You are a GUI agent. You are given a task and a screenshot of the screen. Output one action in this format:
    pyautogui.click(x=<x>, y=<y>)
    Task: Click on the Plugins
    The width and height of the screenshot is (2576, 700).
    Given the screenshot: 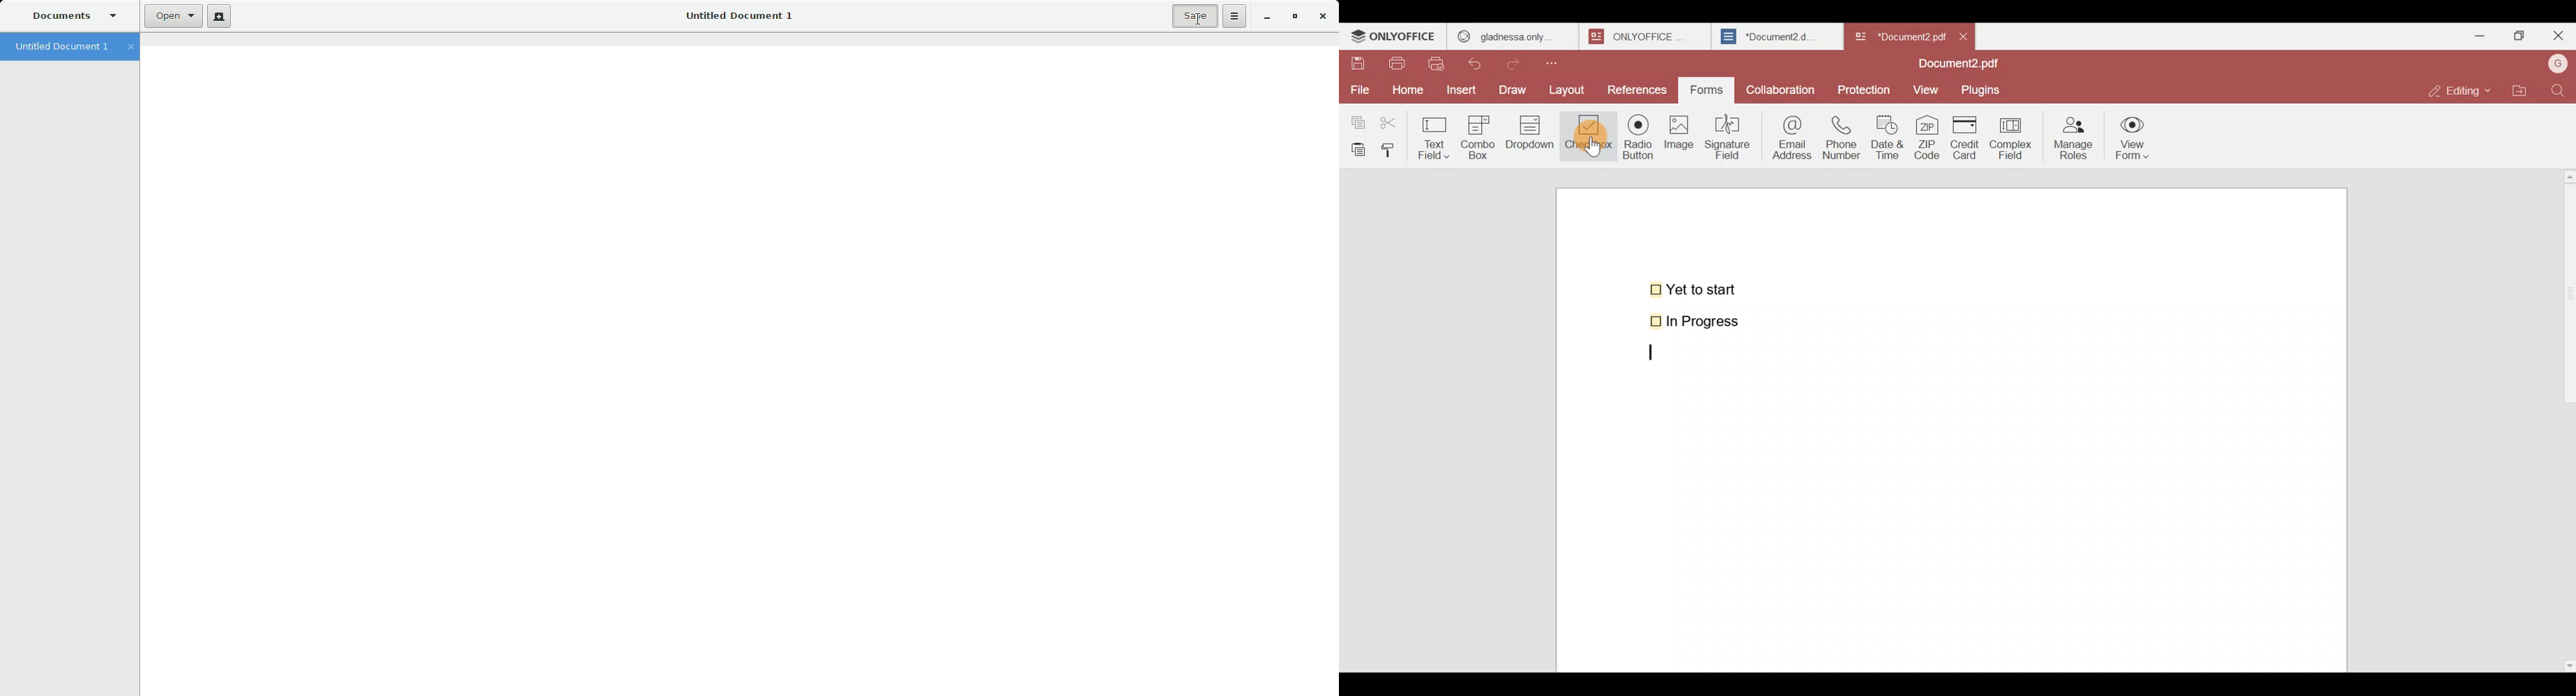 What is the action you would take?
    pyautogui.click(x=1986, y=90)
    